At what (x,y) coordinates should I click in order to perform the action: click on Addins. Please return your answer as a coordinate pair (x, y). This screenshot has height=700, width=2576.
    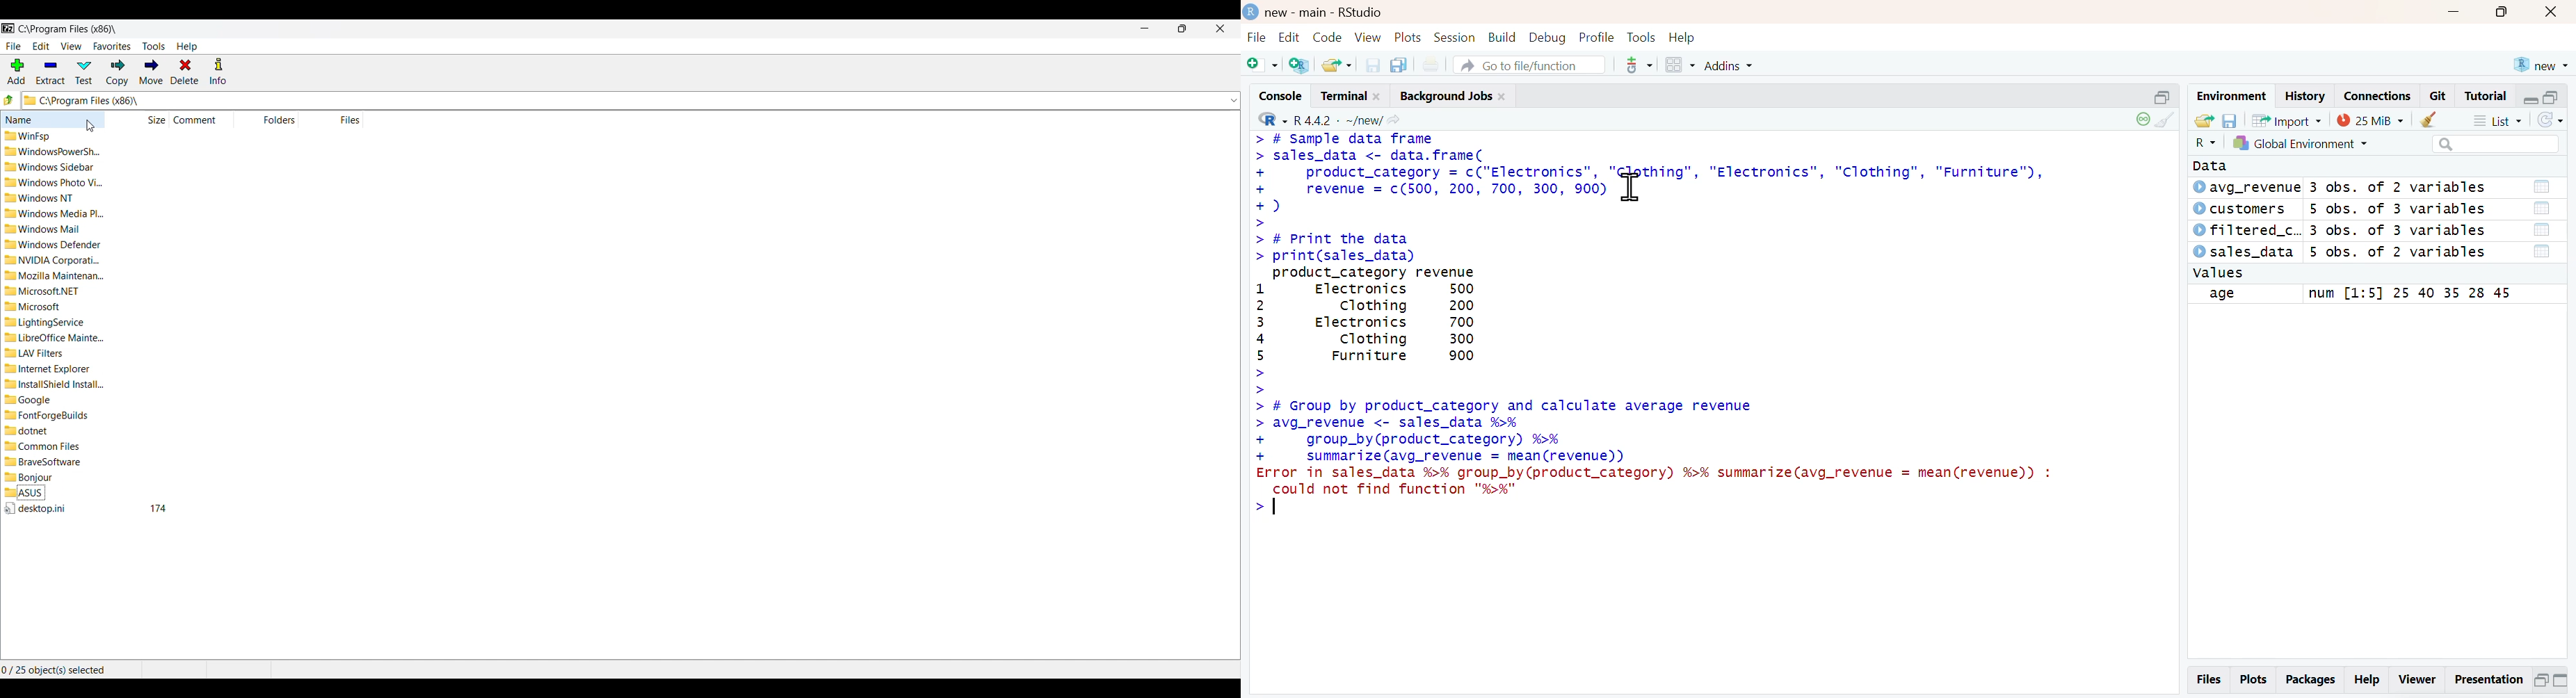
    Looking at the image, I should click on (1726, 65).